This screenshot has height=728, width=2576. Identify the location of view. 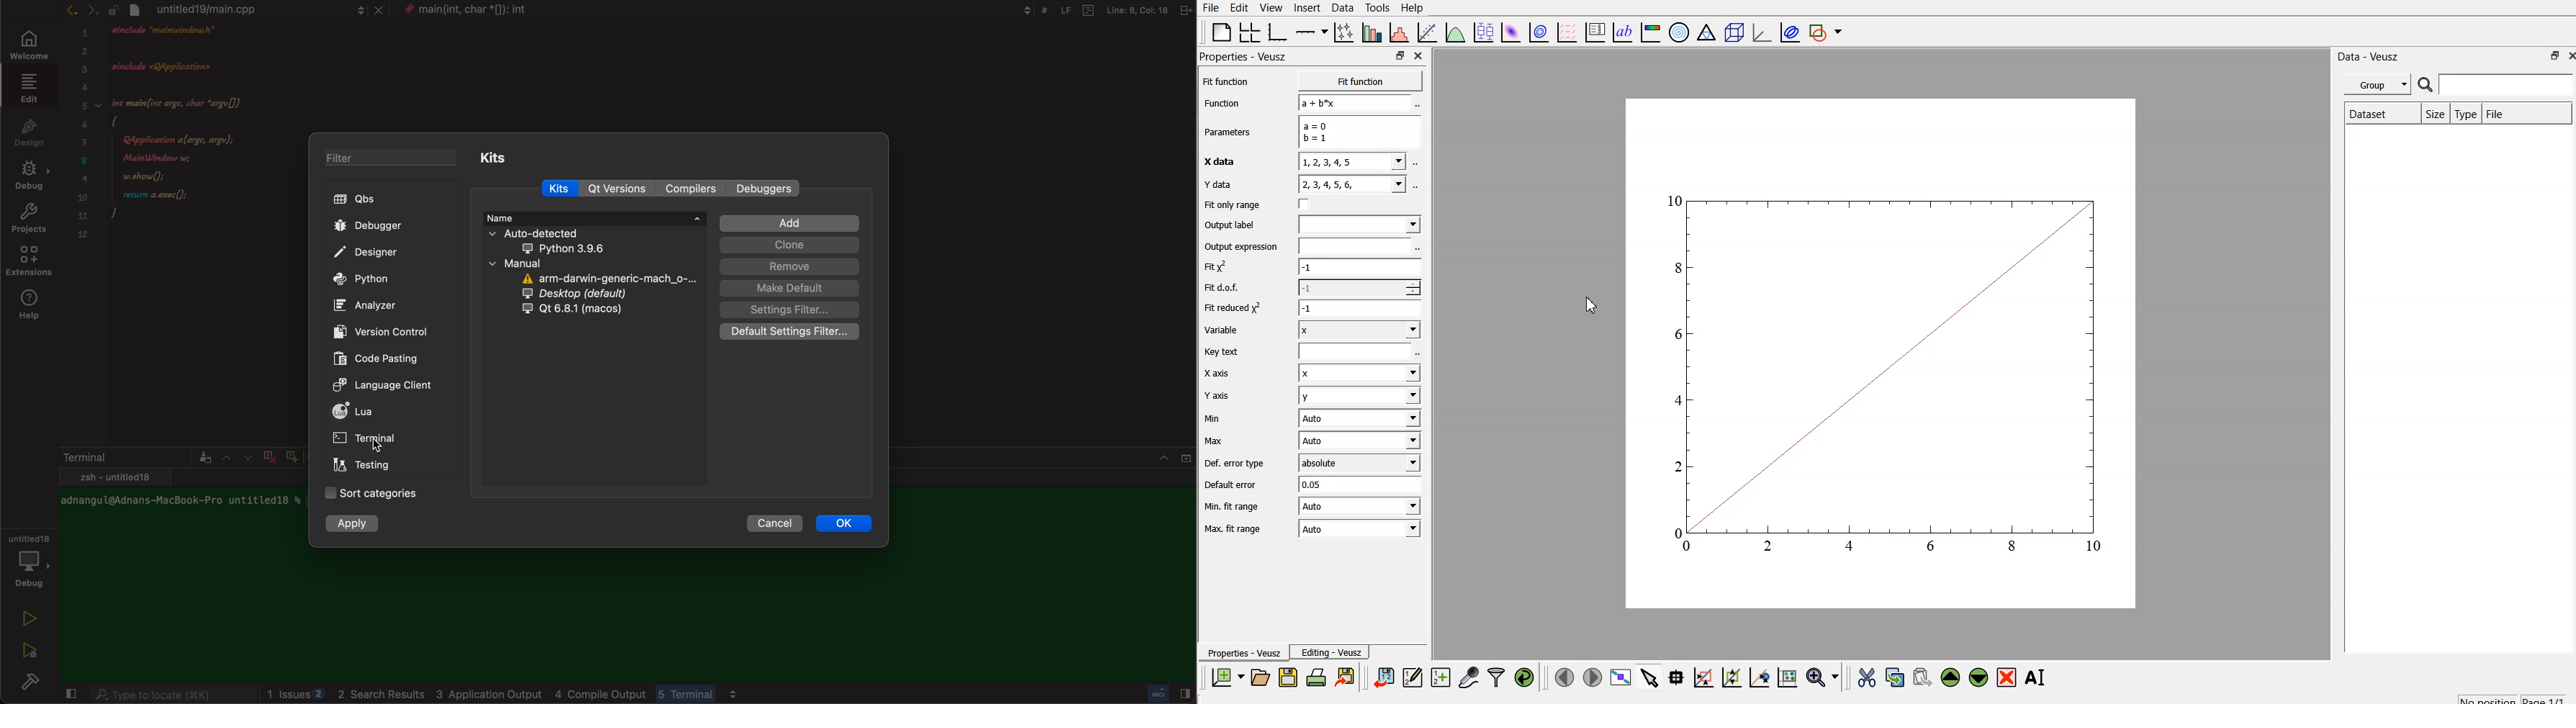
(1269, 7).